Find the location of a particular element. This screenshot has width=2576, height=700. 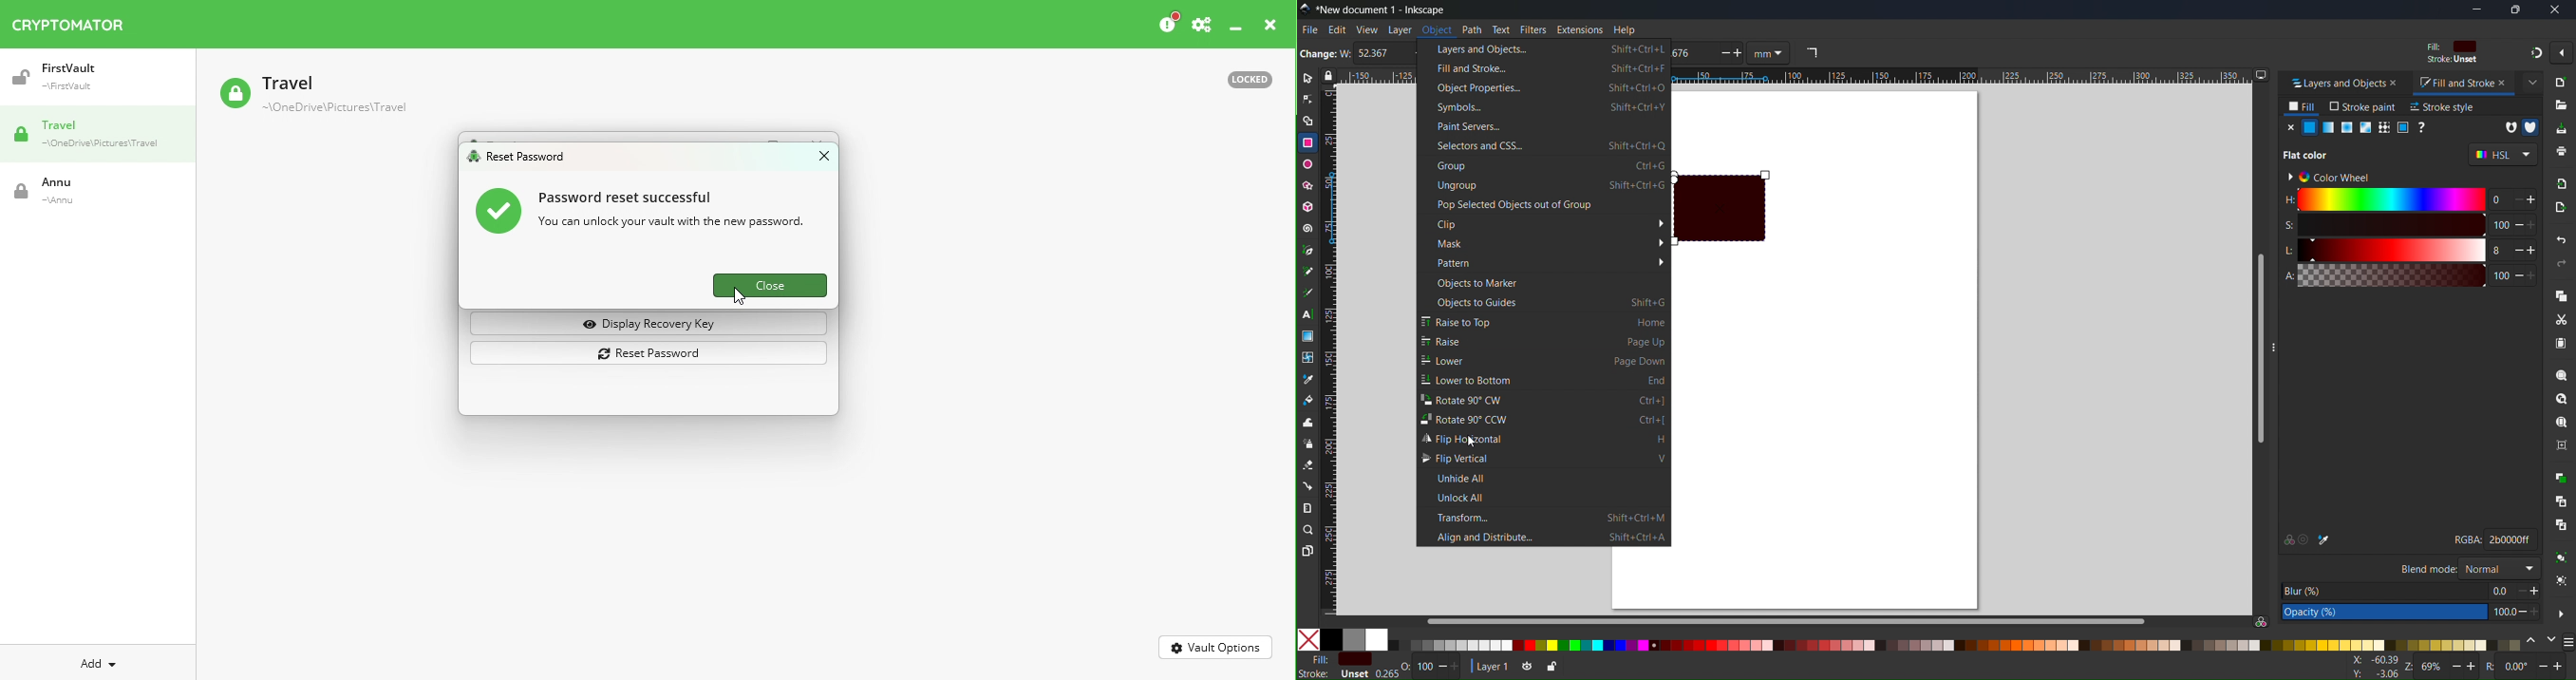

Z is located at coordinates (2409, 668).